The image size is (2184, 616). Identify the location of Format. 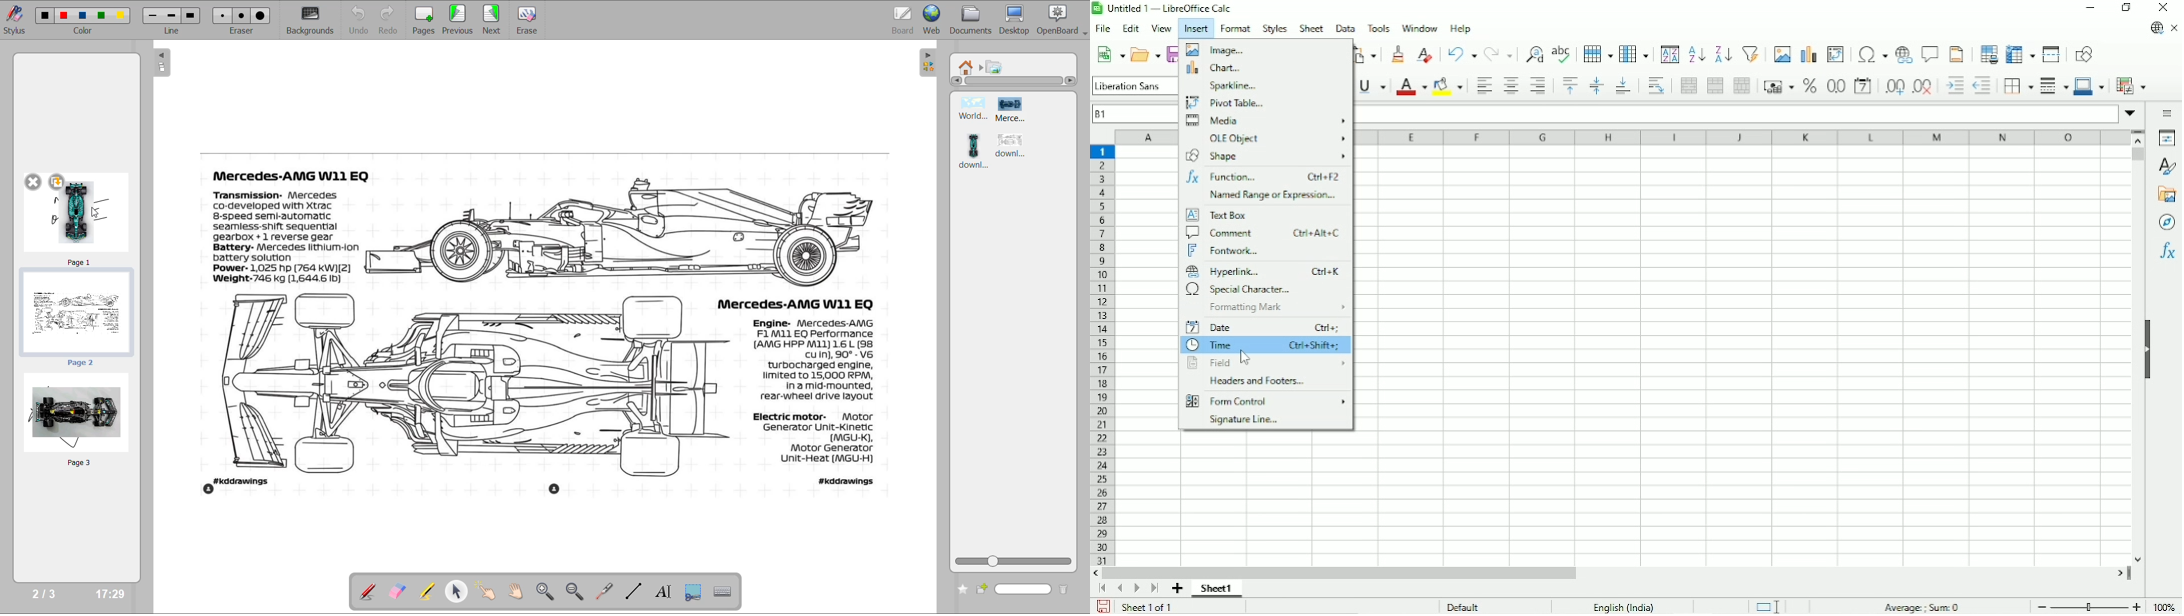
(1236, 28).